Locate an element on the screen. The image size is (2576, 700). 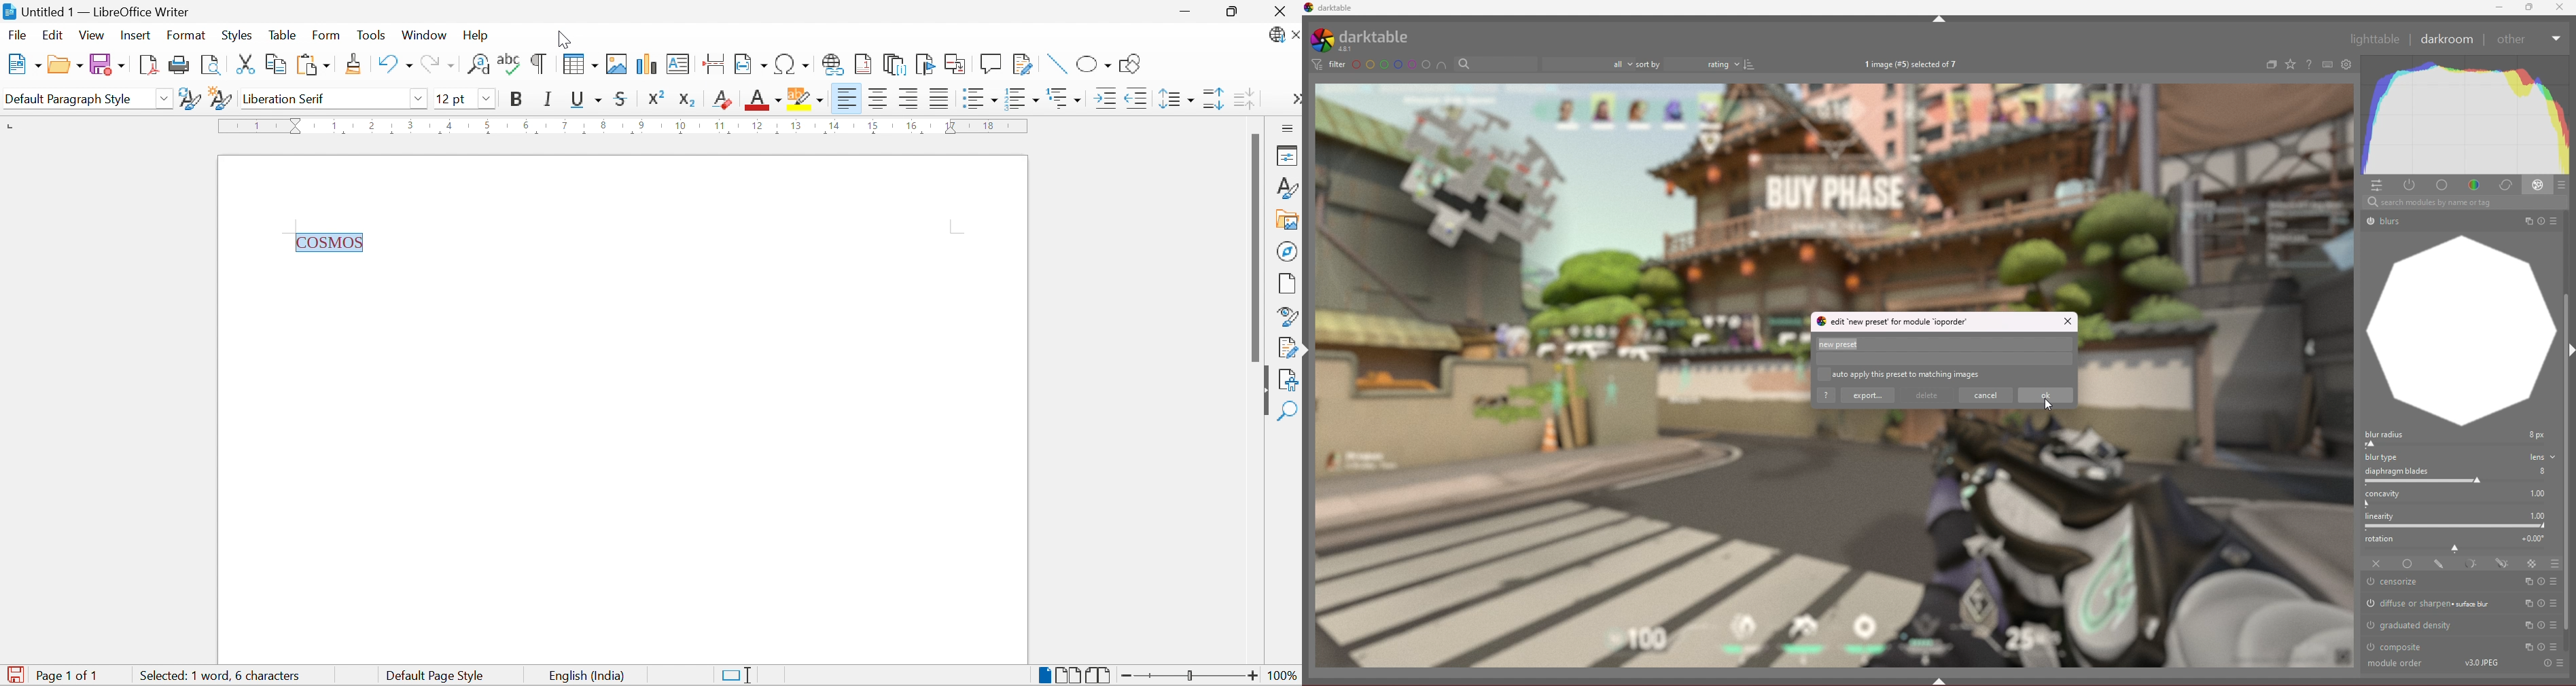
censorize is located at coordinates (2404, 582).